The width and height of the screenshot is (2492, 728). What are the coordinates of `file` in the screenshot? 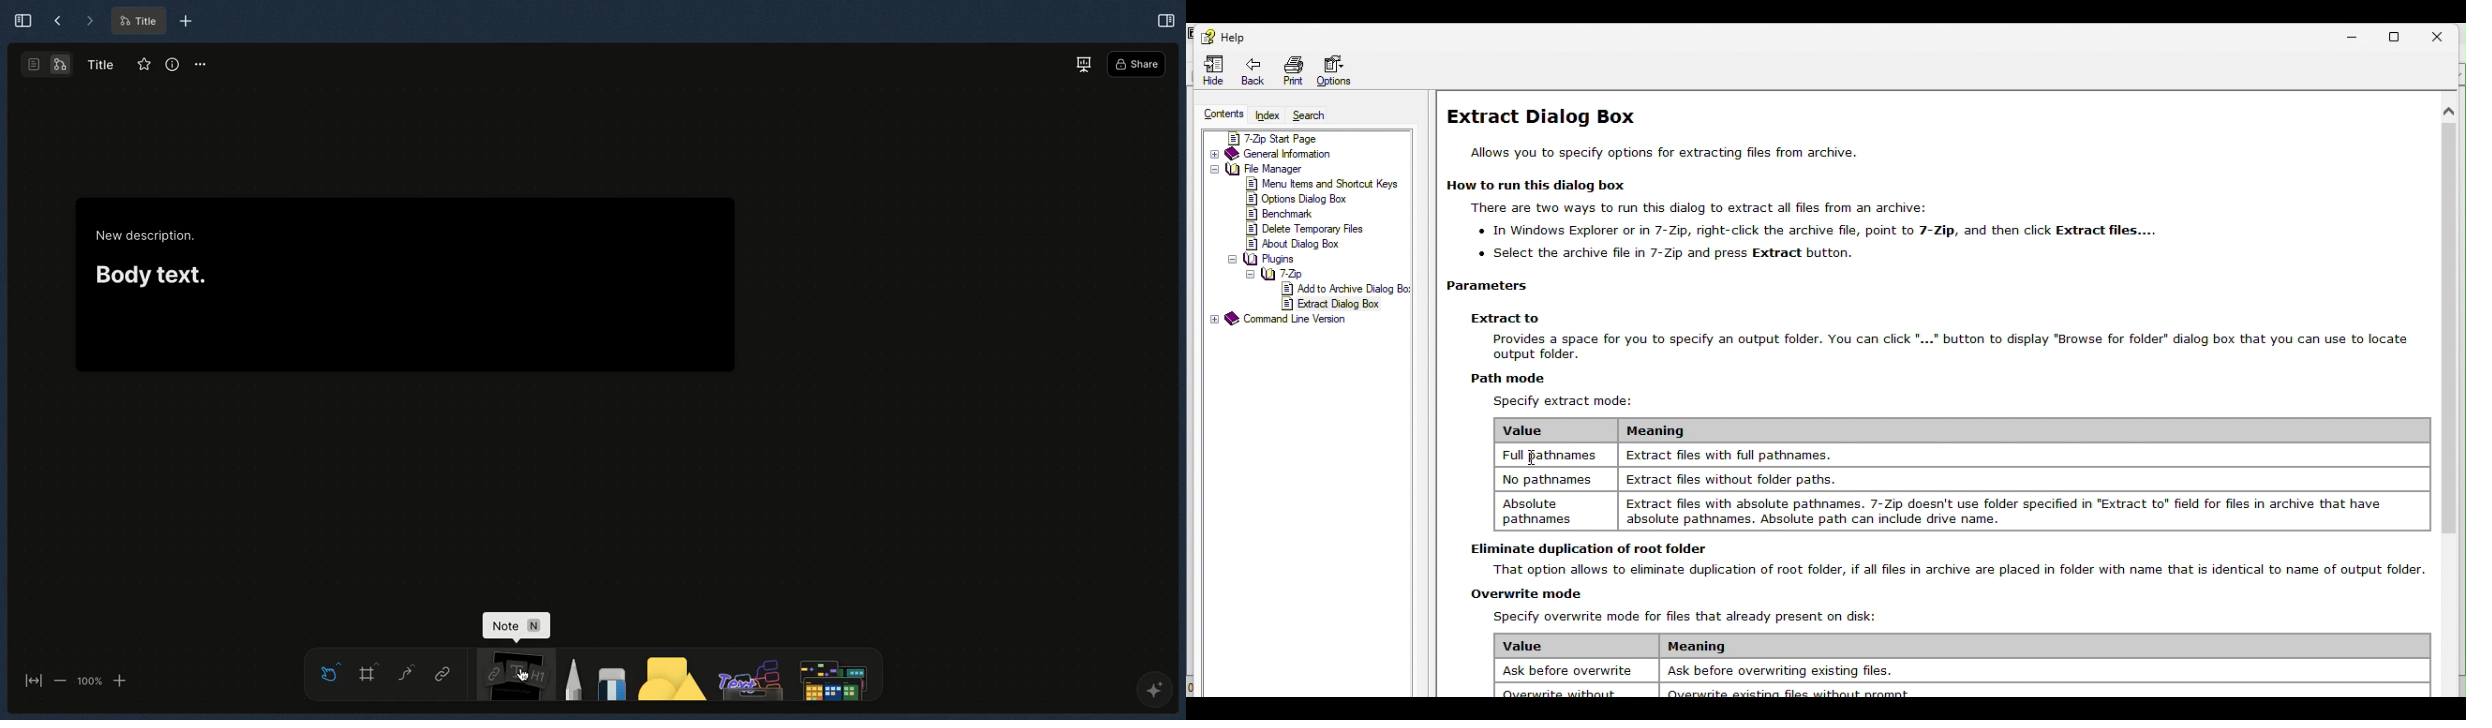 It's located at (1308, 168).